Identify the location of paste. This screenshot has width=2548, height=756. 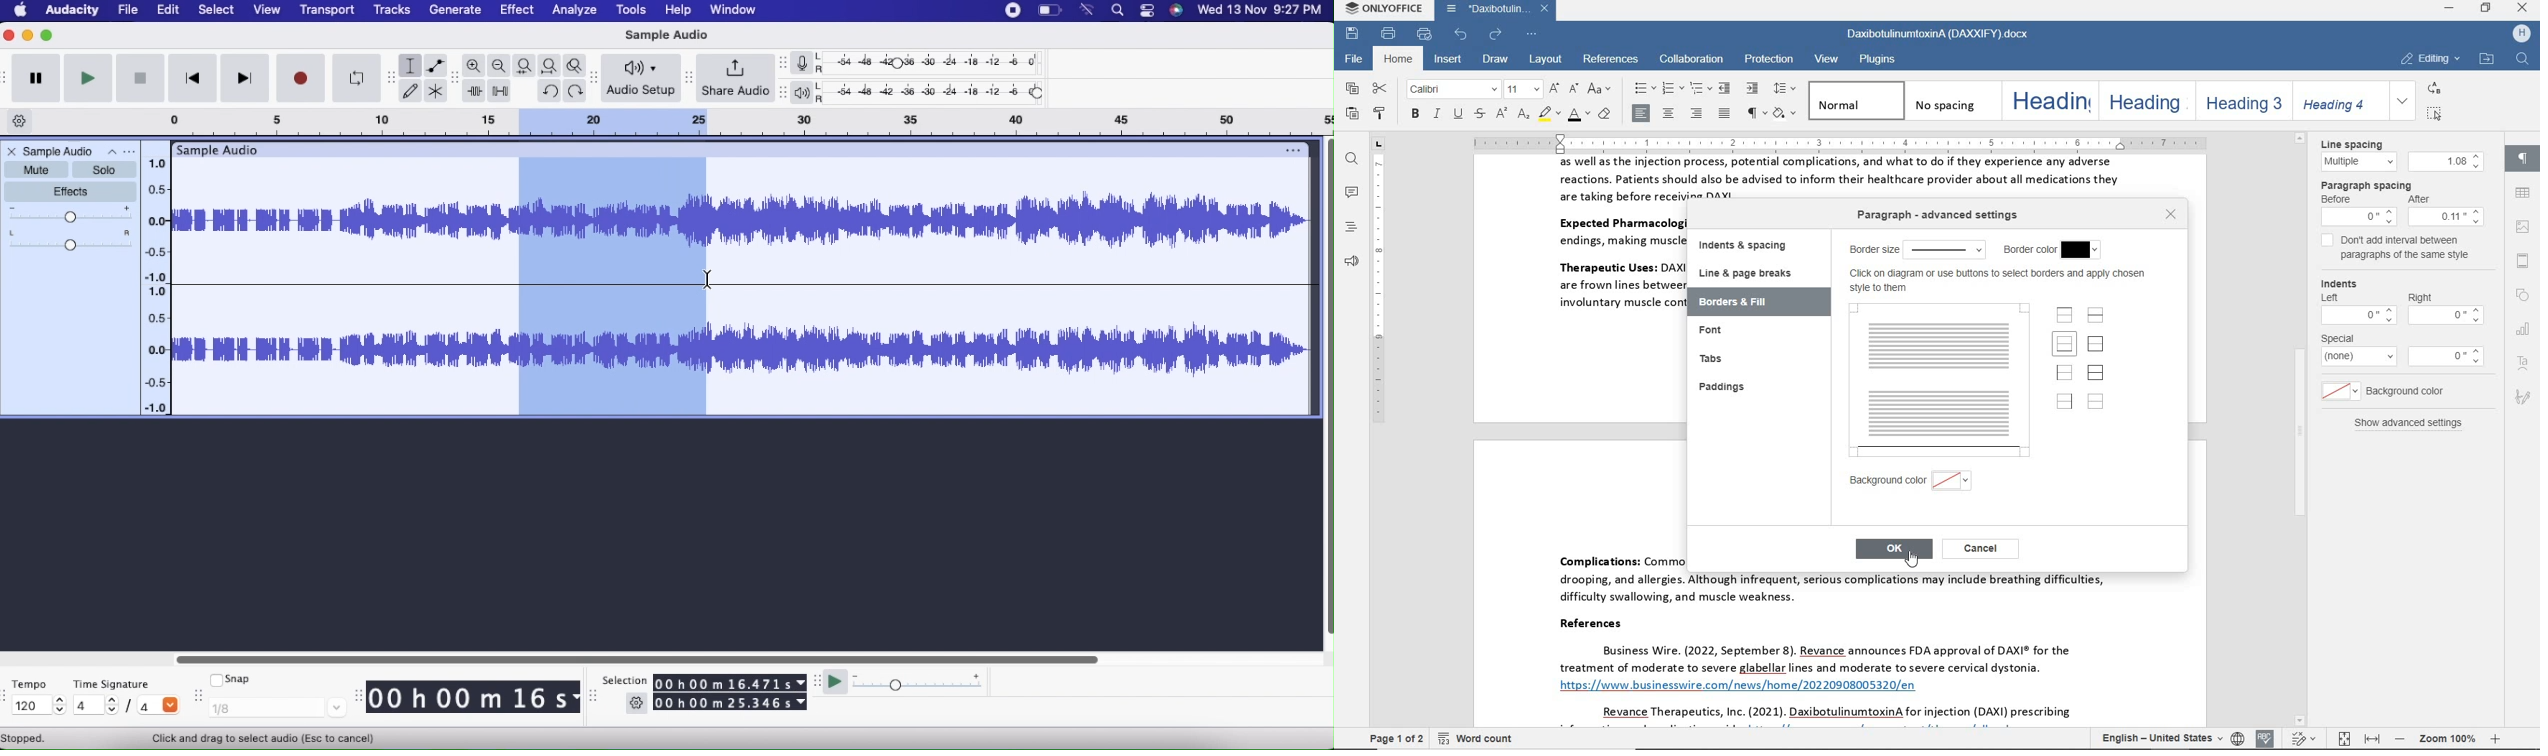
(1353, 115).